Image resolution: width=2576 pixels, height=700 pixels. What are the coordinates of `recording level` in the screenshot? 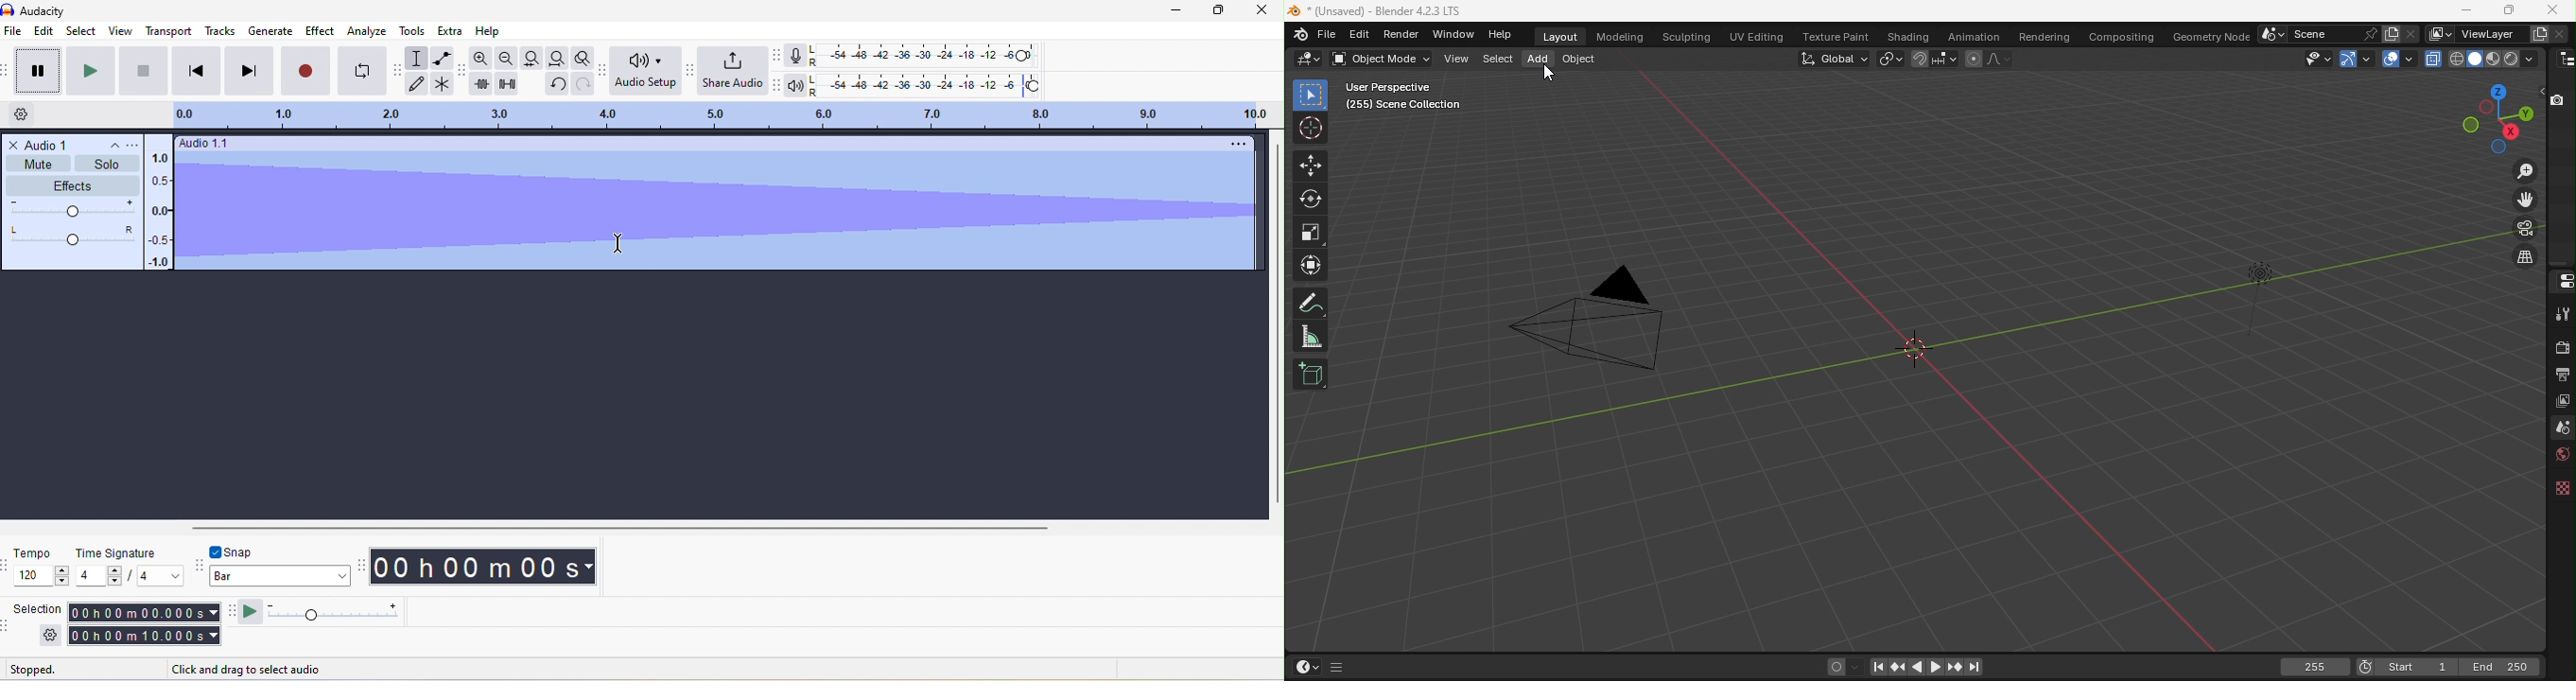 It's located at (922, 54).